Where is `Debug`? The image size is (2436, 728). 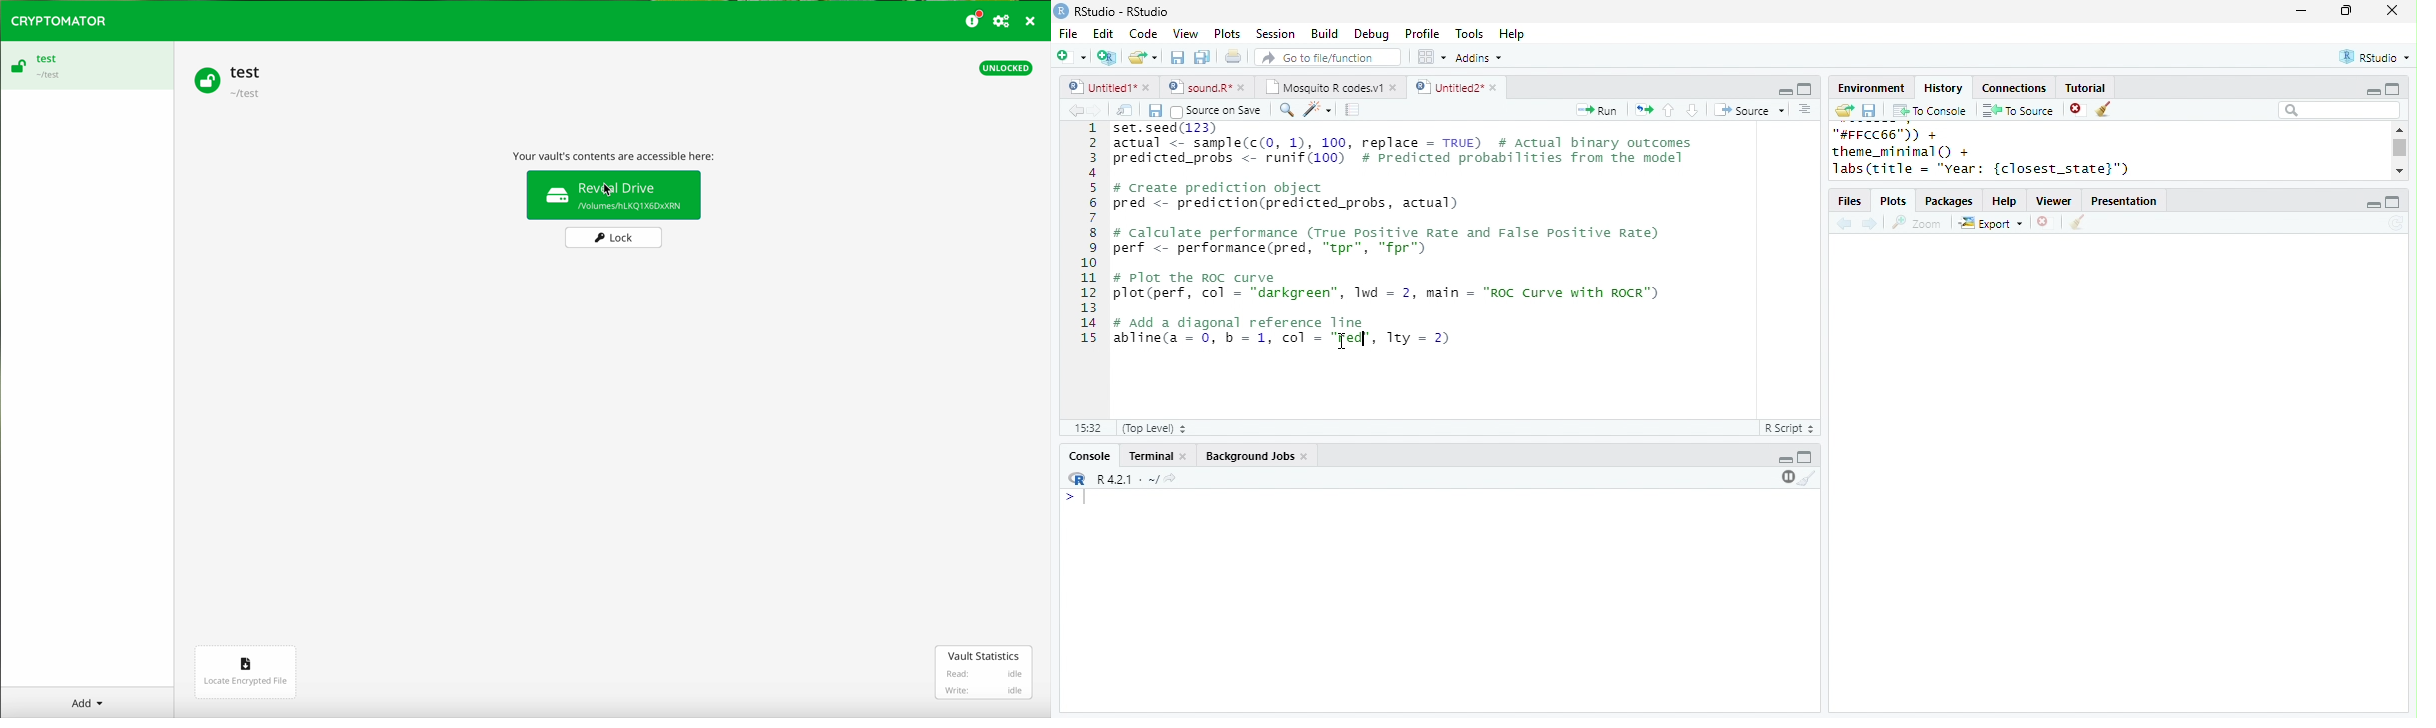
Debug is located at coordinates (1374, 35).